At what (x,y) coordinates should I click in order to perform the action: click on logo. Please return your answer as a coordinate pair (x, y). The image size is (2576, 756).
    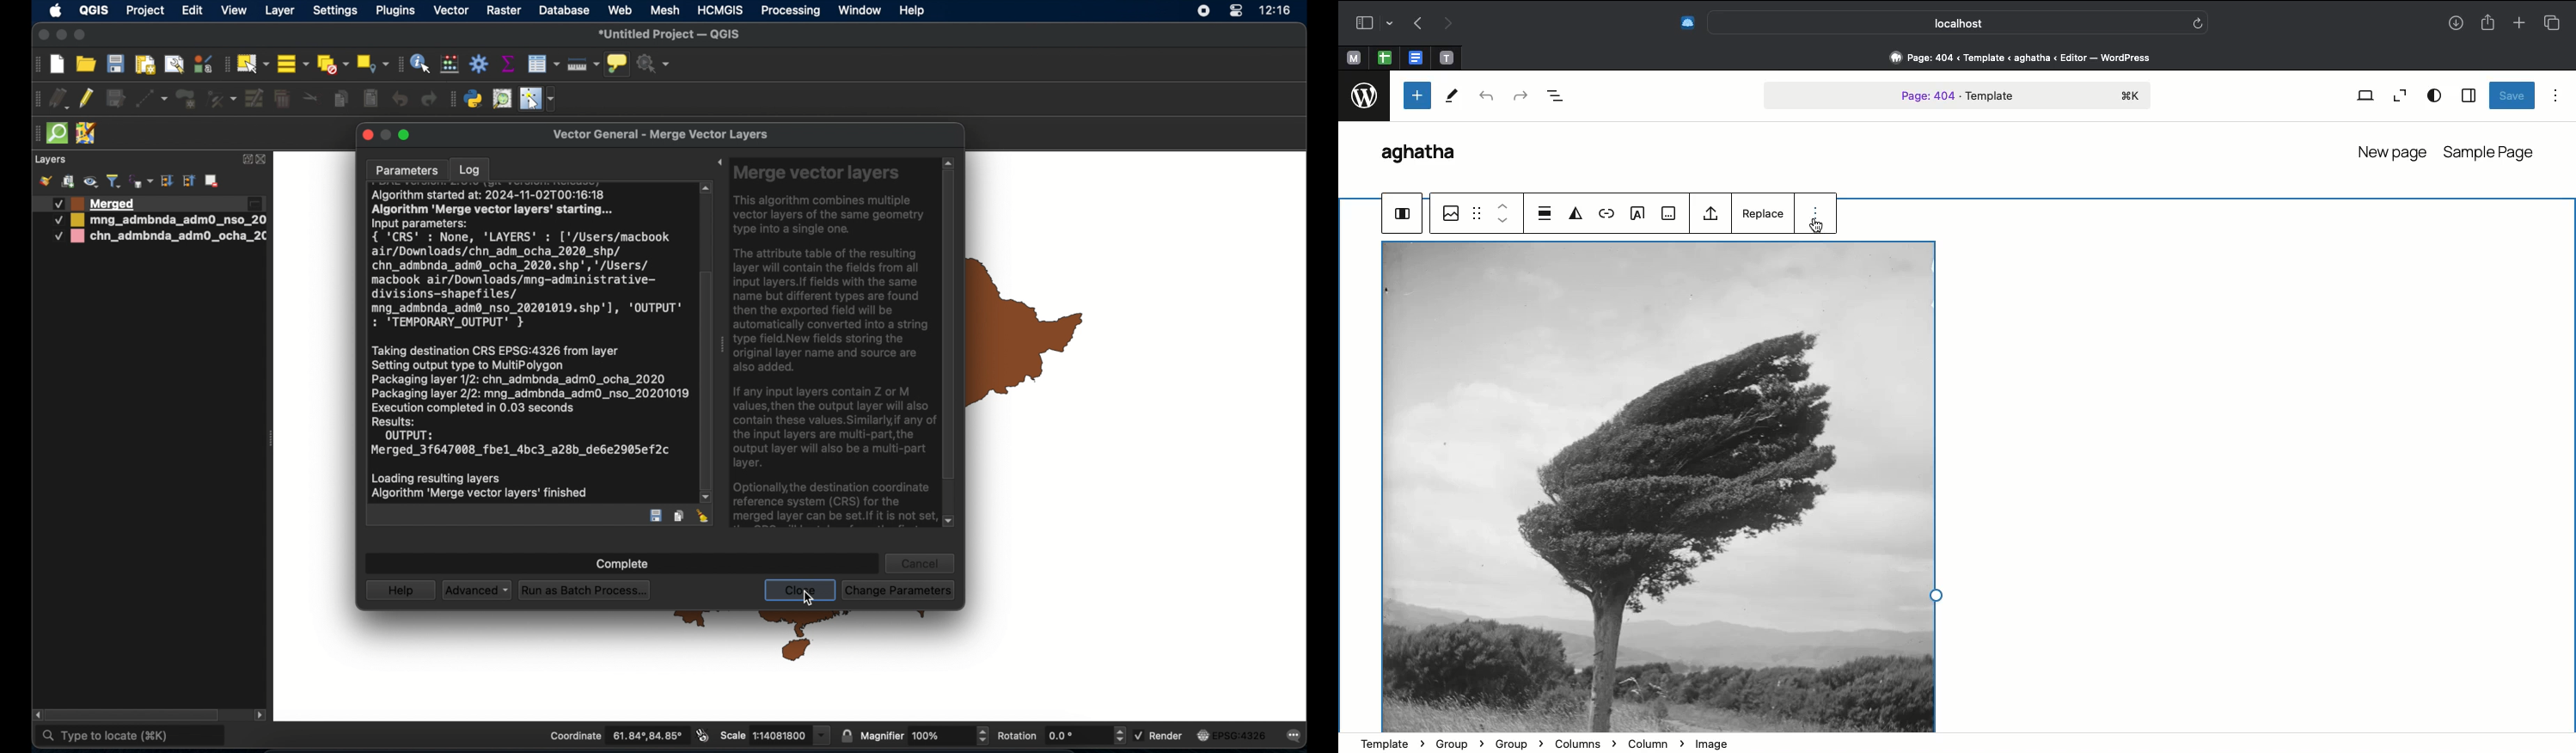
    Looking at the image, I should click on (1363, 97).